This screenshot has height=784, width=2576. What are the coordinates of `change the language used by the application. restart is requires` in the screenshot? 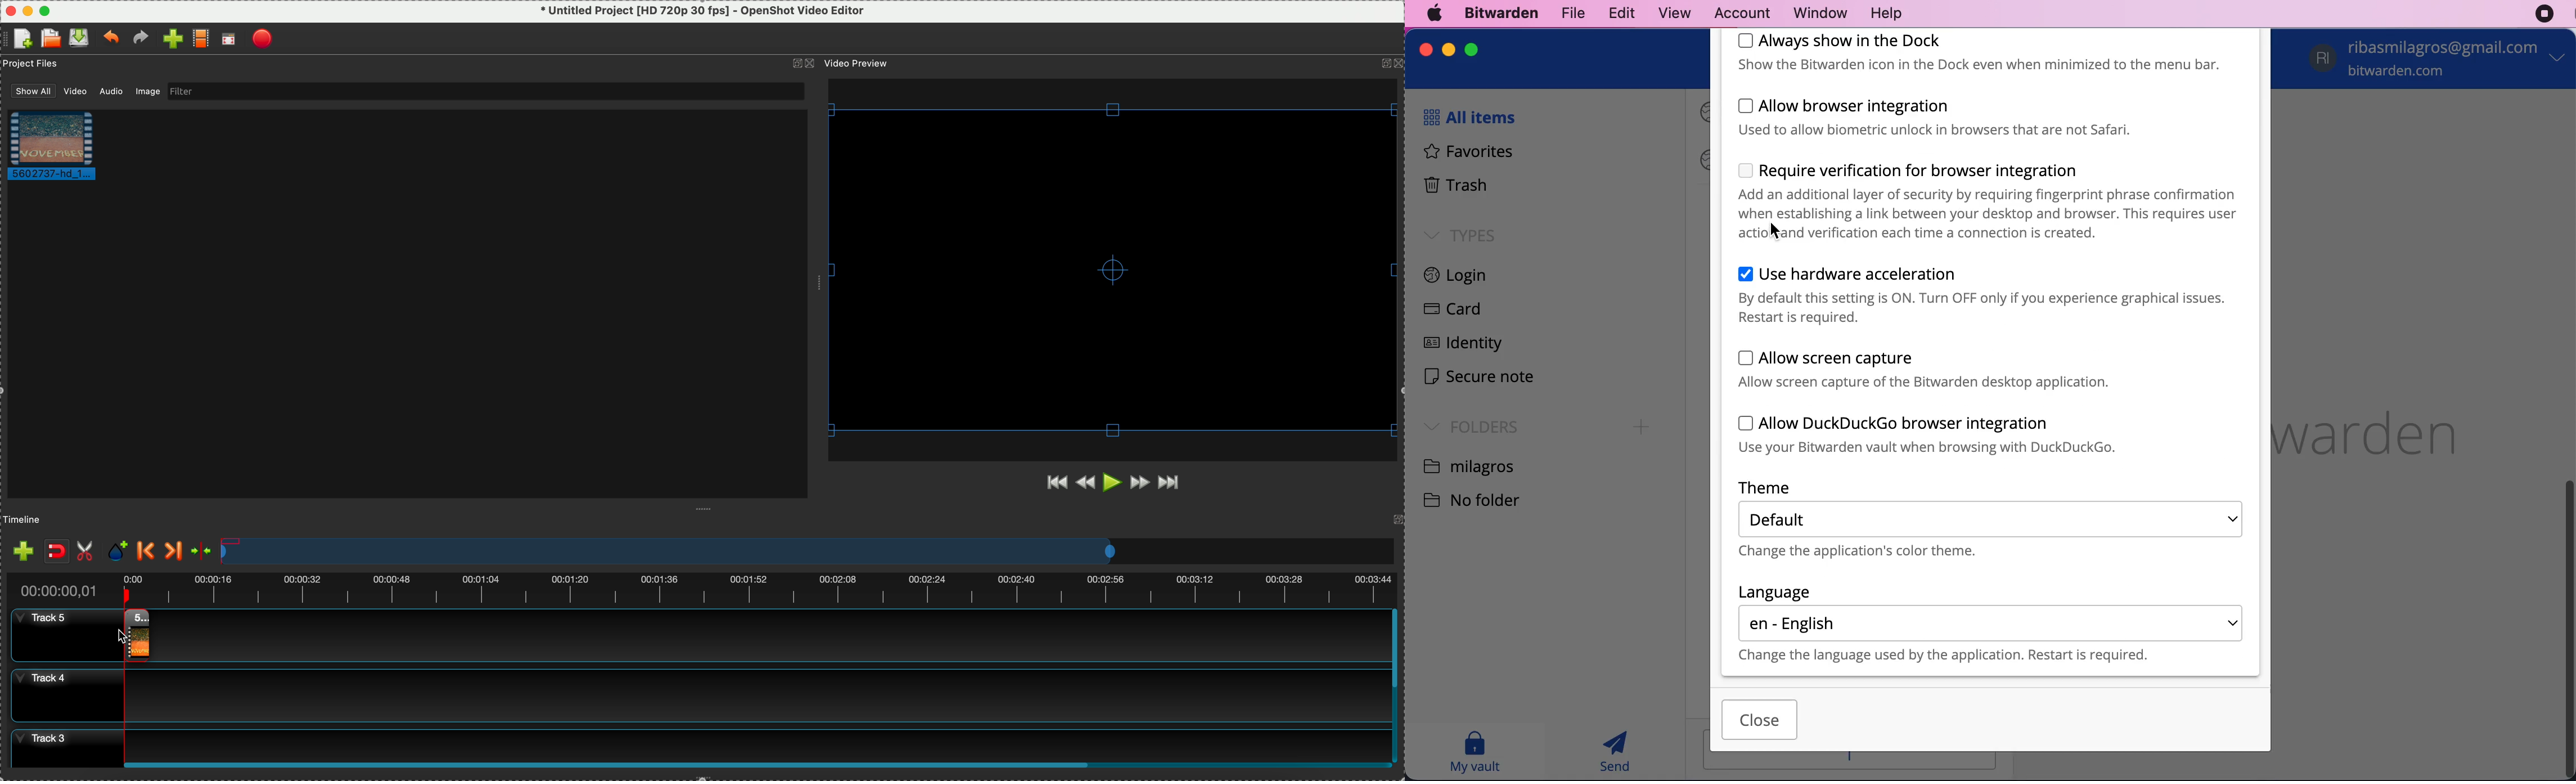 It's located at (1964, 656).